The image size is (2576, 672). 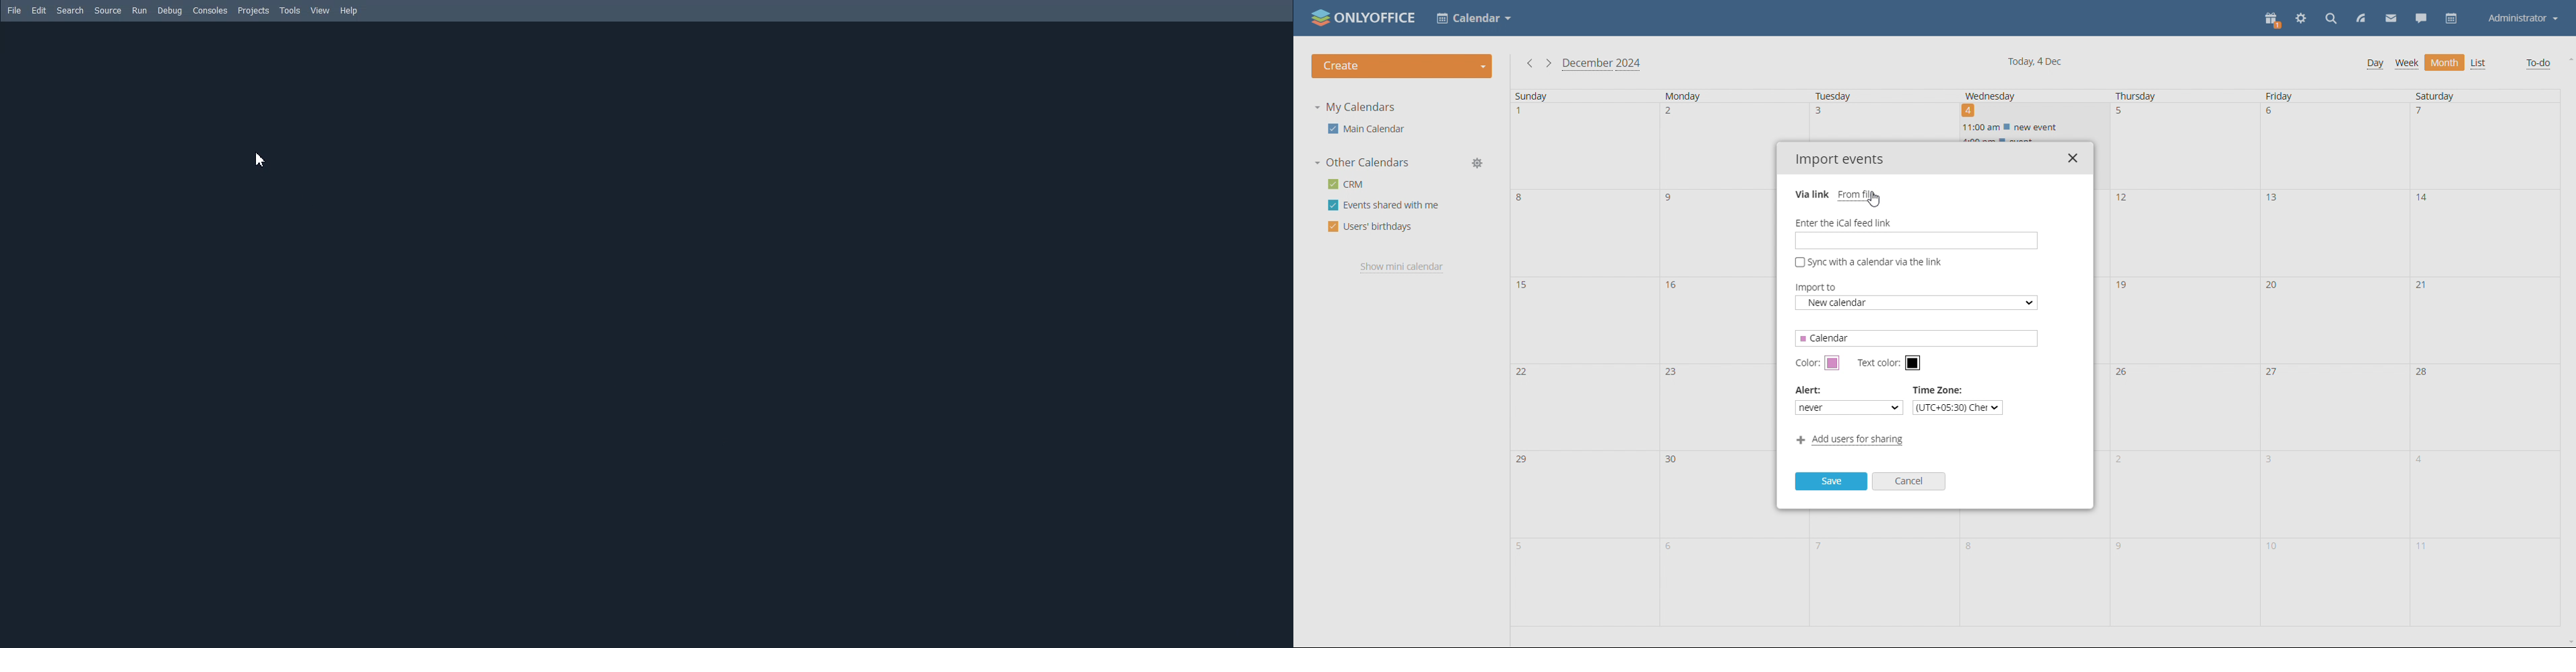 What do you see at coordinates (321, 11) in the screenshot?
I see `View` at bounding box center [321, 11].